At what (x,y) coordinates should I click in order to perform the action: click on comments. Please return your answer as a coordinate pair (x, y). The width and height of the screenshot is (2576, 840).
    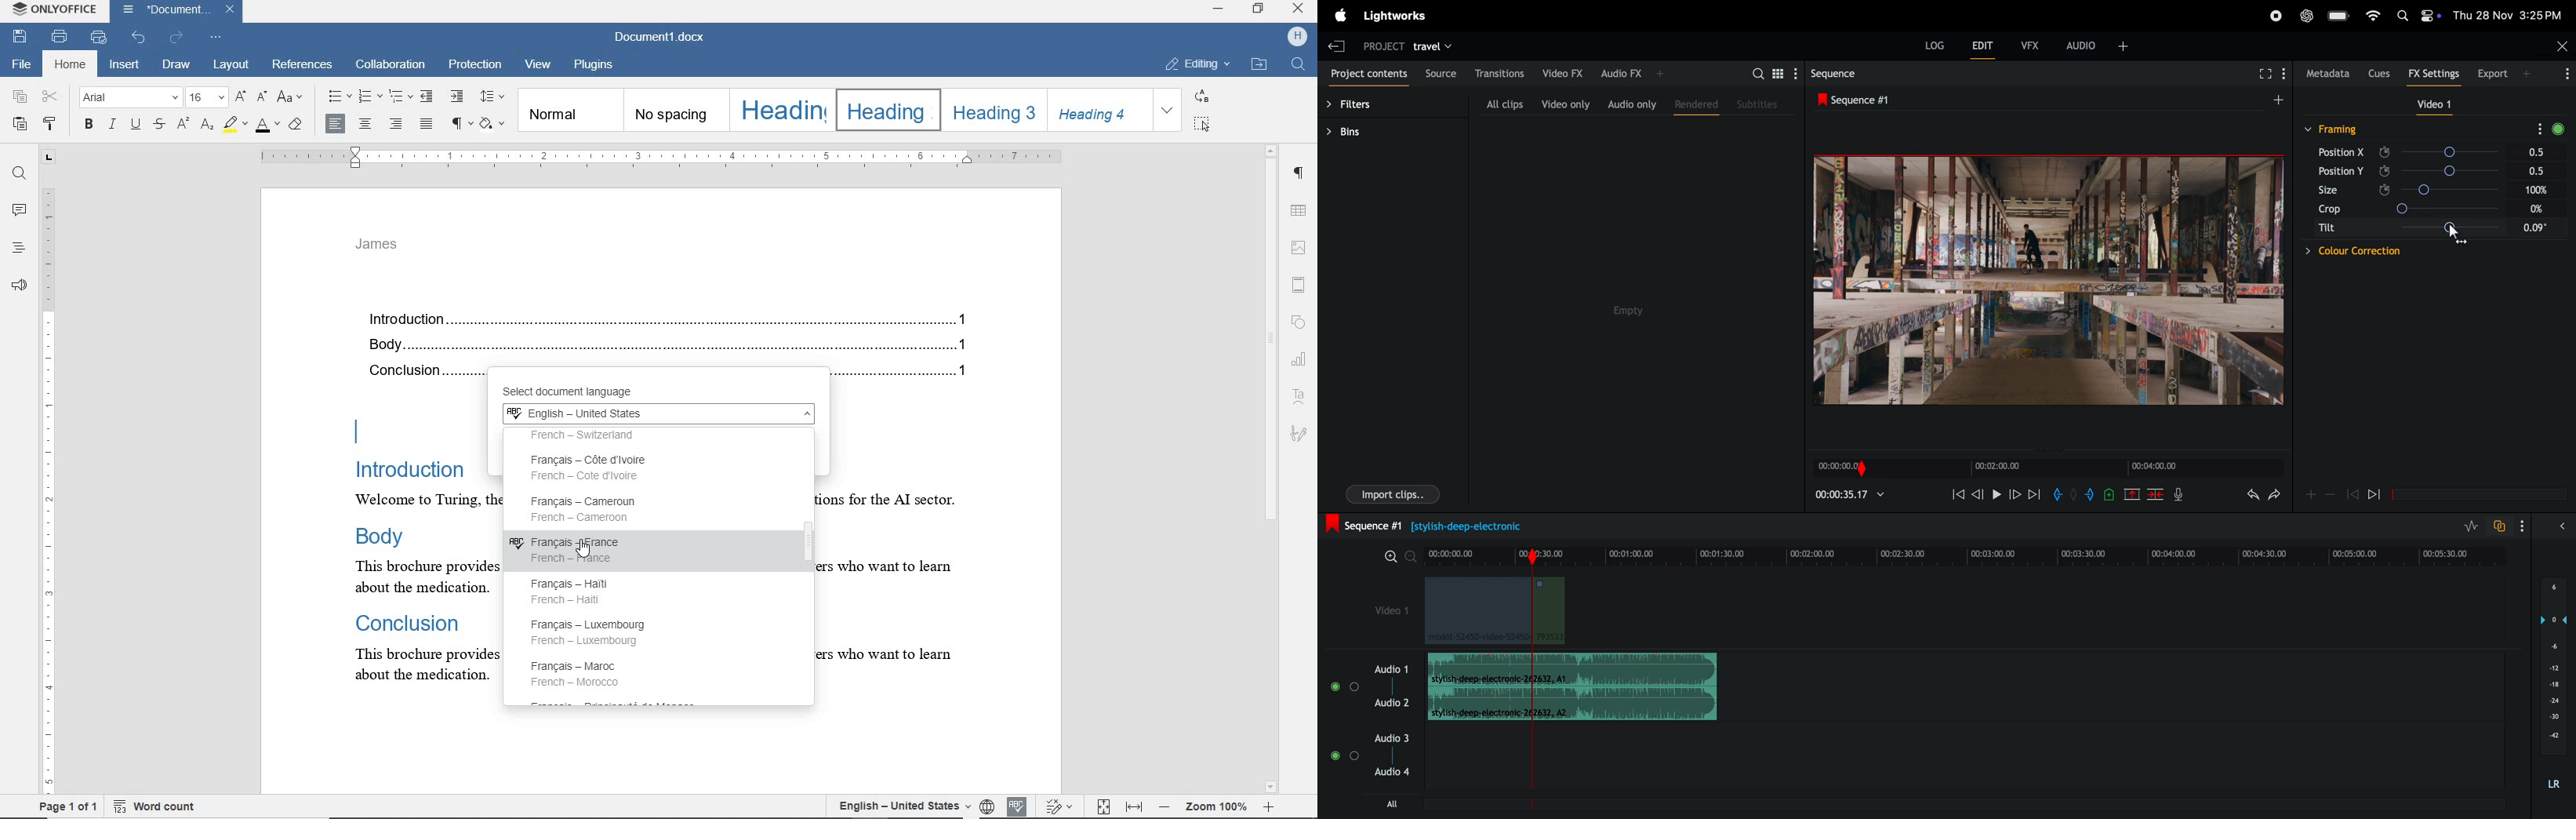
    Looking at the image, I should click on (18, 210).